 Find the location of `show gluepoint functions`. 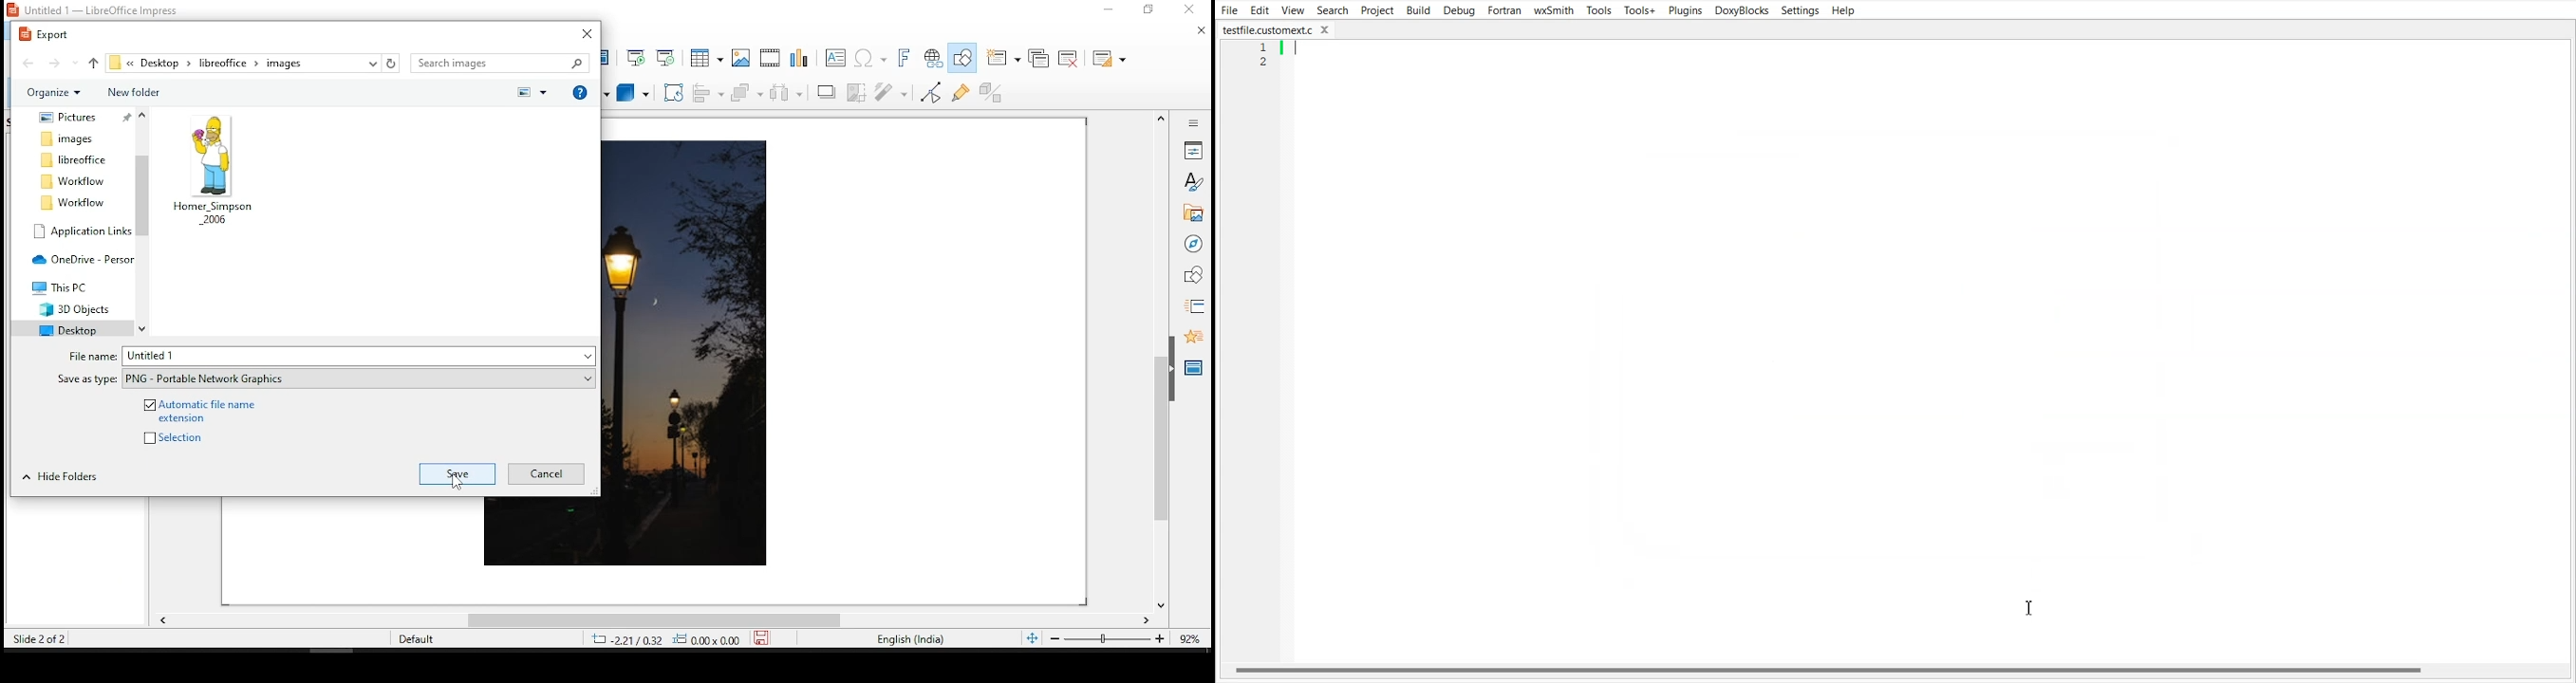

show gluepoint functions is located at coordinates (962, 93).